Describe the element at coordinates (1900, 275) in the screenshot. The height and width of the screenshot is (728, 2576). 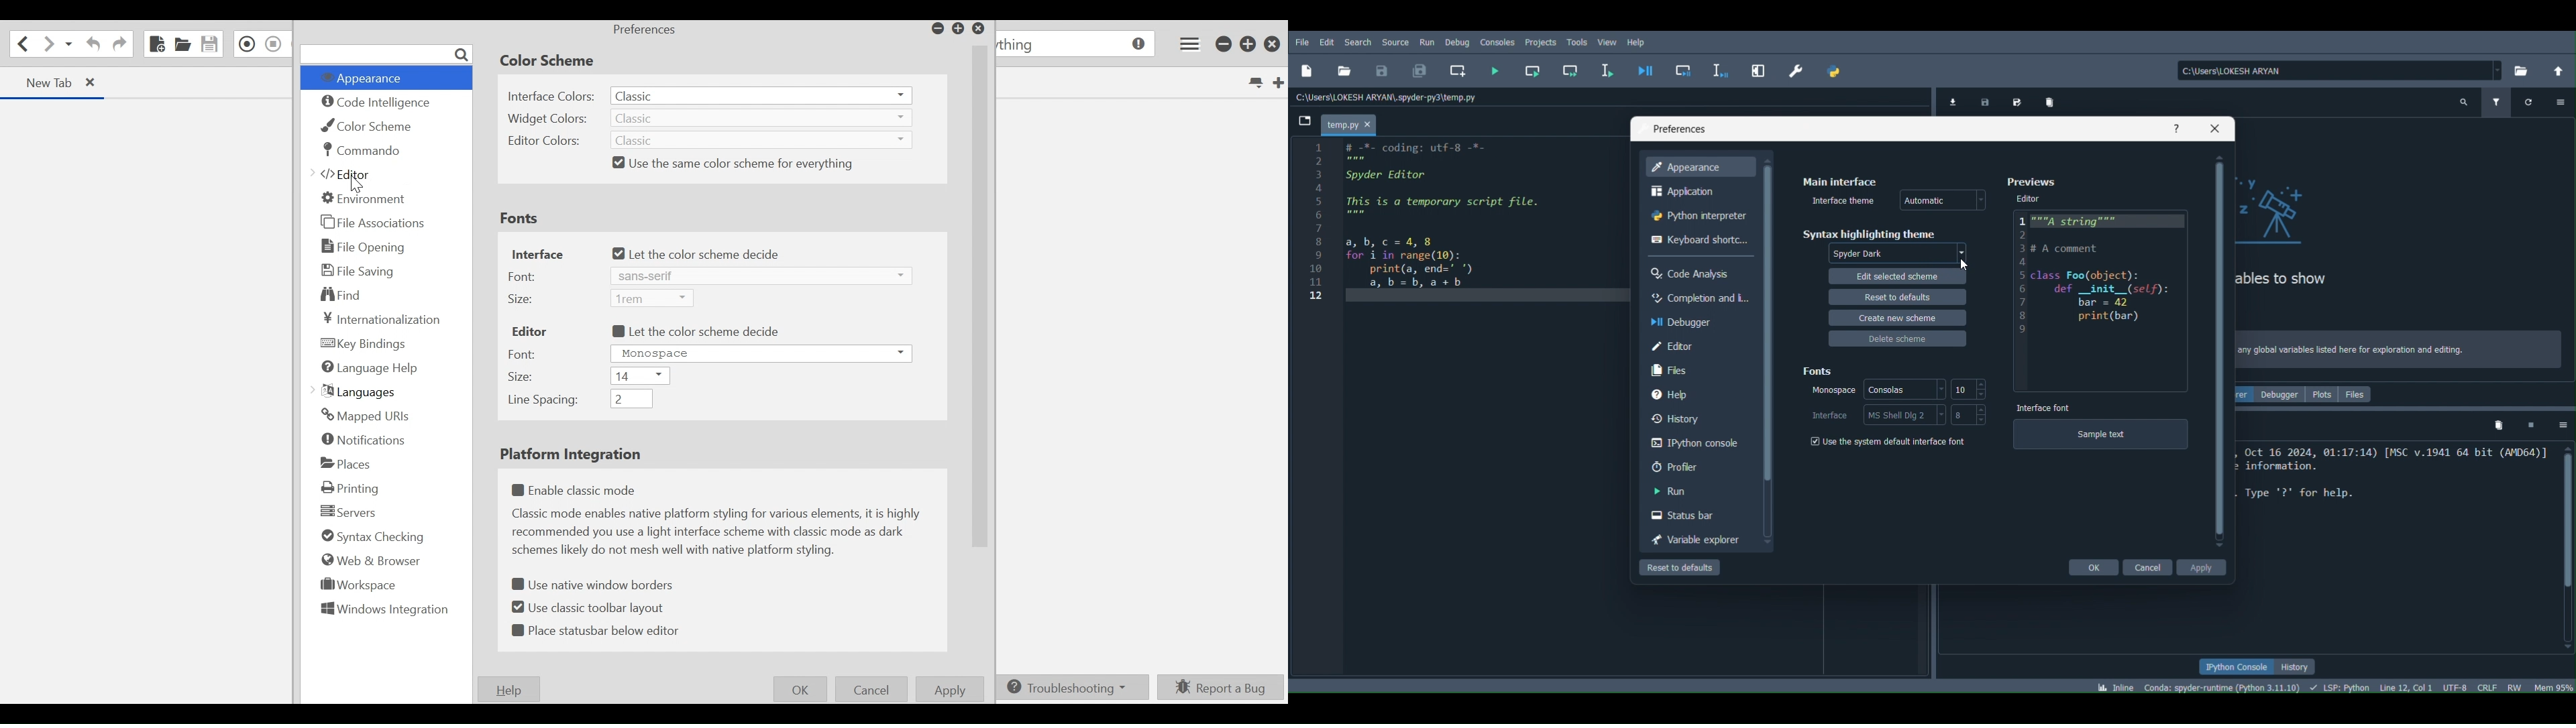
I see `Edit selected scheme` at that location.